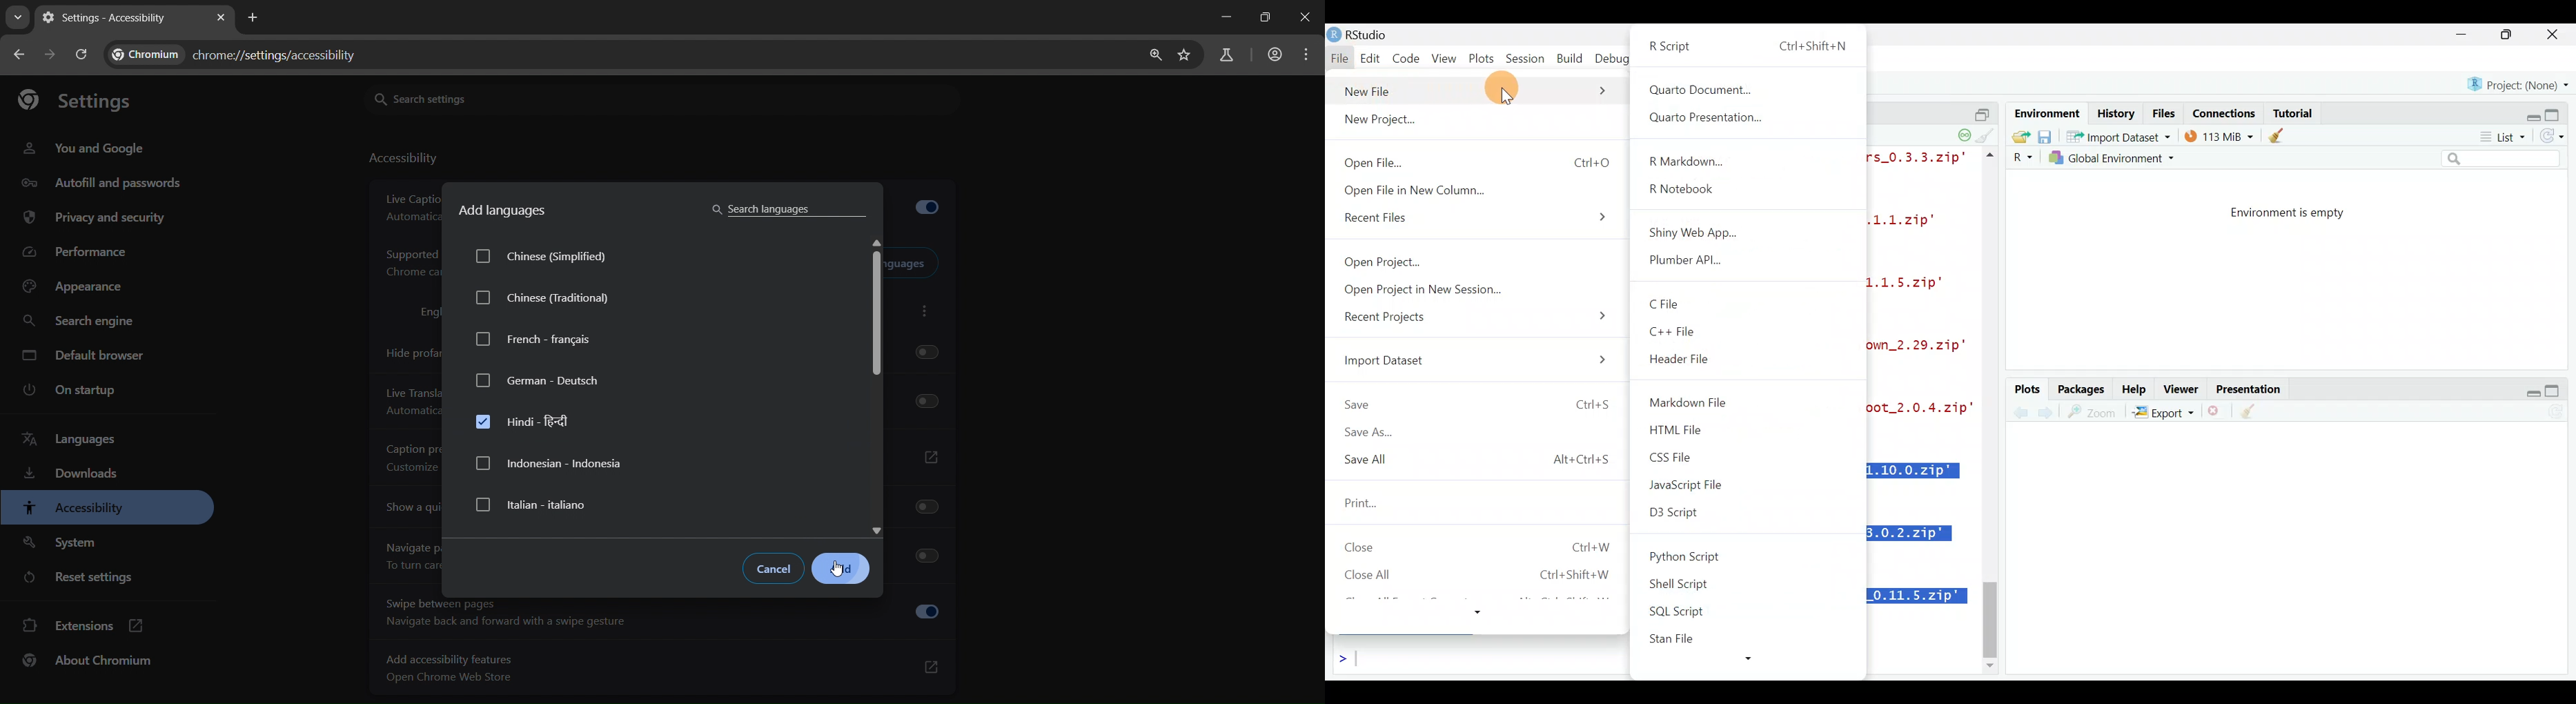 This screenshot has height=728, width=2576. What do you see at coordinates (1477, 576) in the screenshot?
I see `Close All Ctrl+Shift+W` at bounding box center [1477, 576].